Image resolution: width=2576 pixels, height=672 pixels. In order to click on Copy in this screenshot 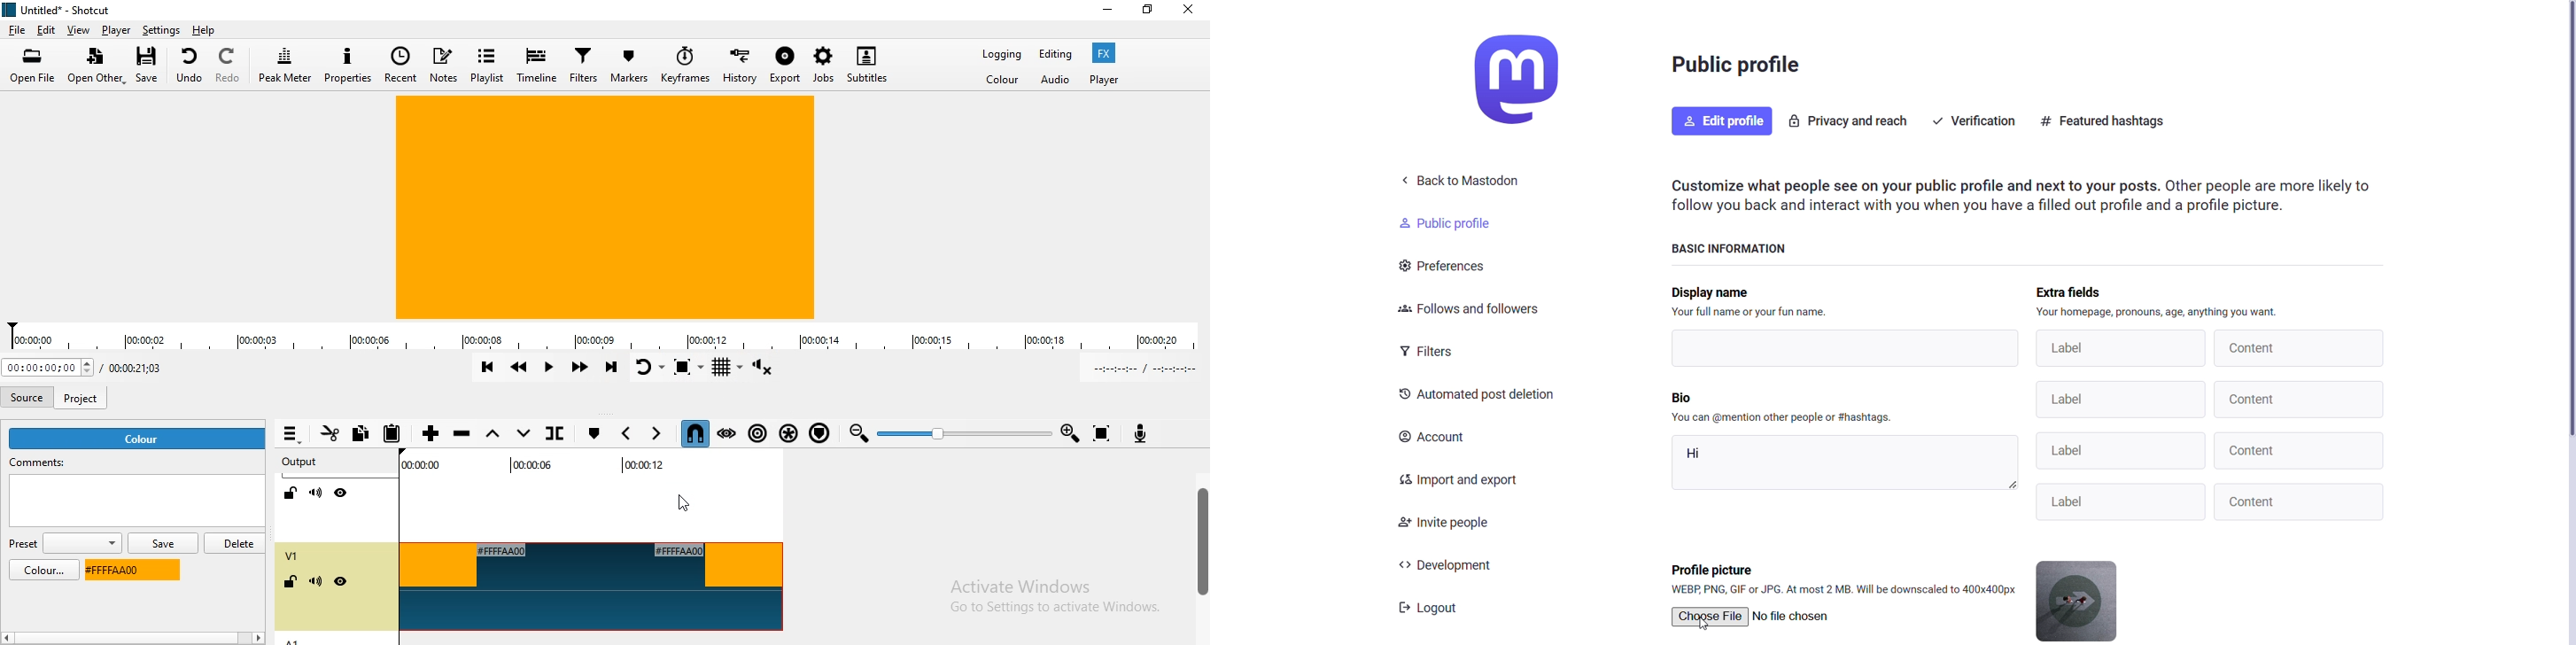, I will do `click(365, 435)`.